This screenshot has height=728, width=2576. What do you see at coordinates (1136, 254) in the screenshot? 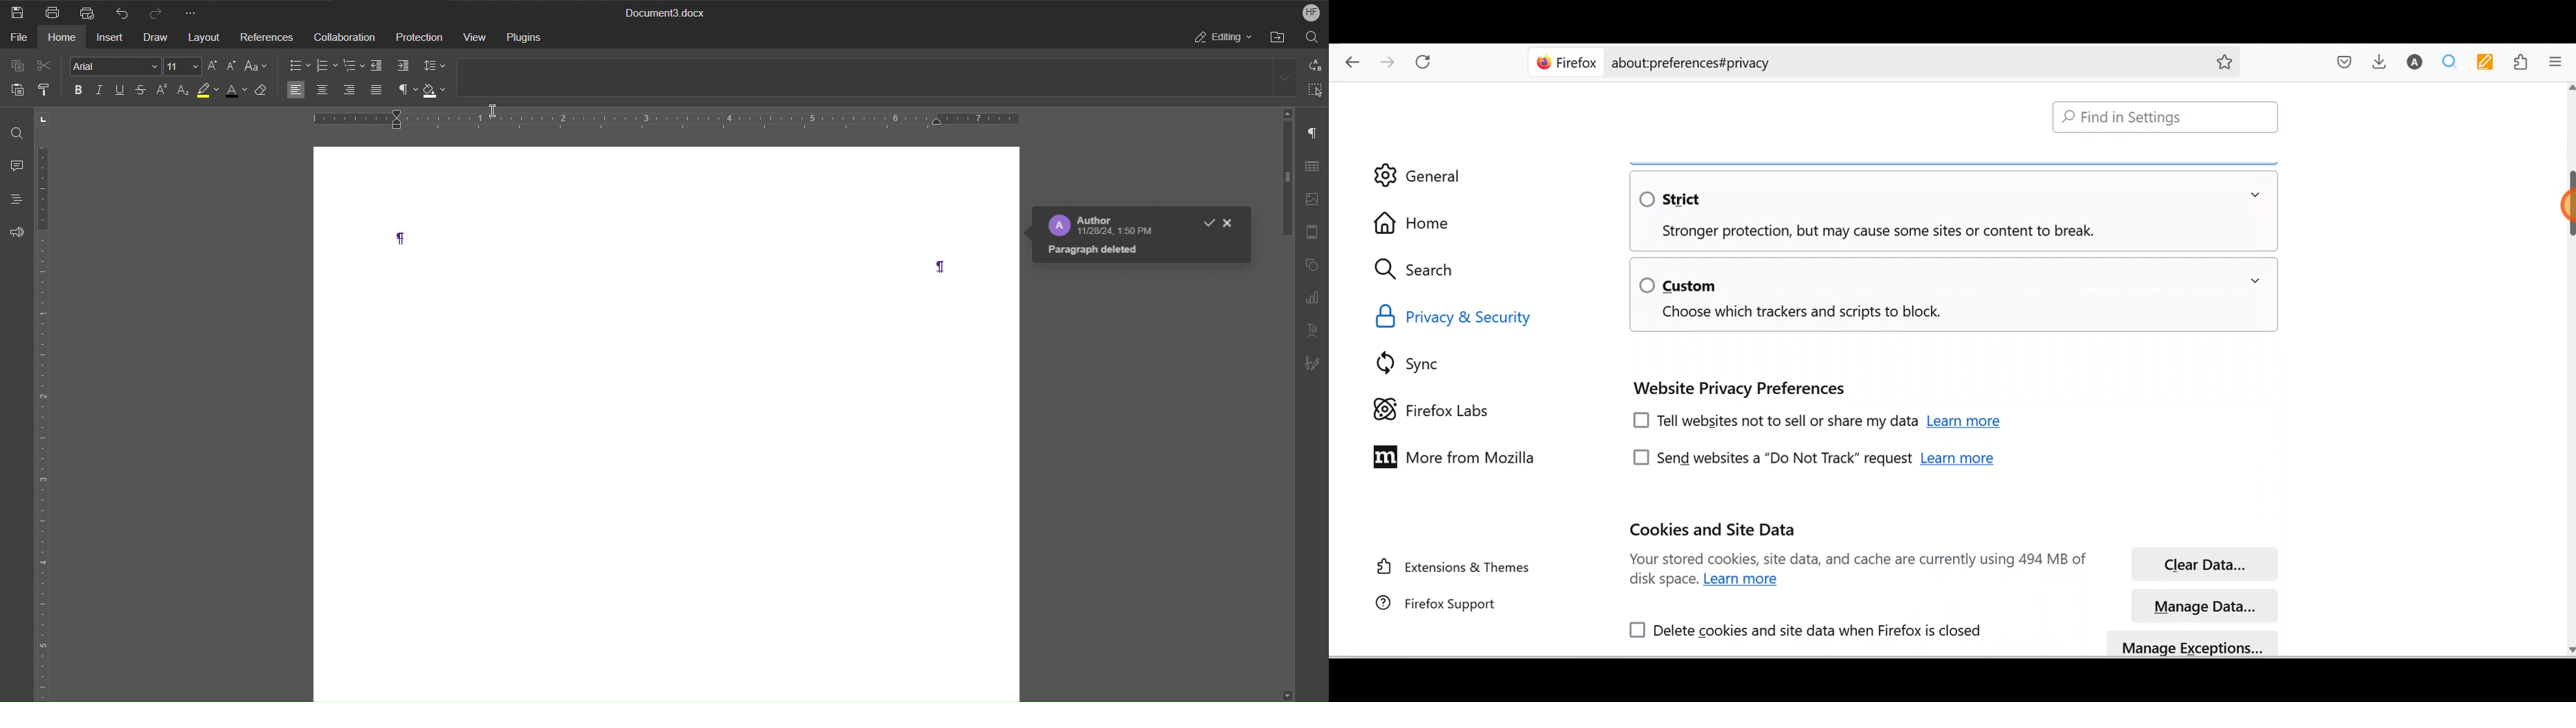
I see `Paragraph Deleted` at bounding box center [1136, 254].